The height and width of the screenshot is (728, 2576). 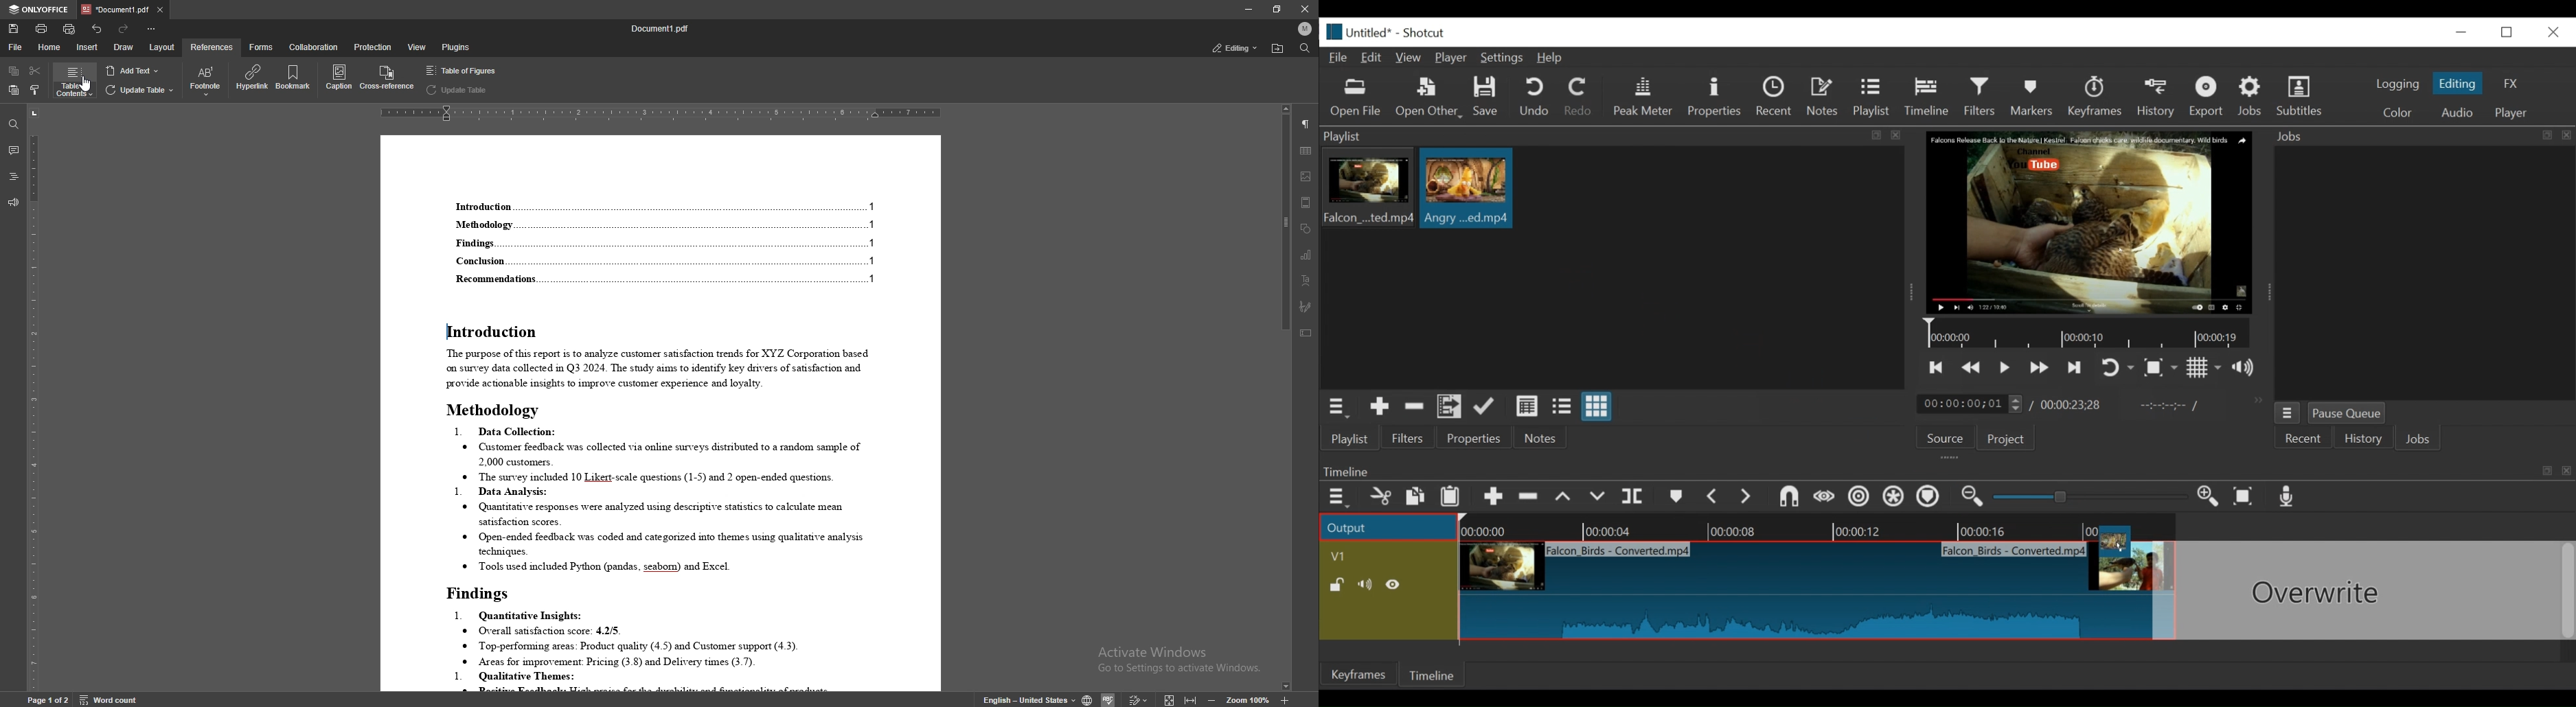 What do you see at coordinates (1527, 406) in the screenshot?
I see `view as details` at bounding box center [1527, 406].